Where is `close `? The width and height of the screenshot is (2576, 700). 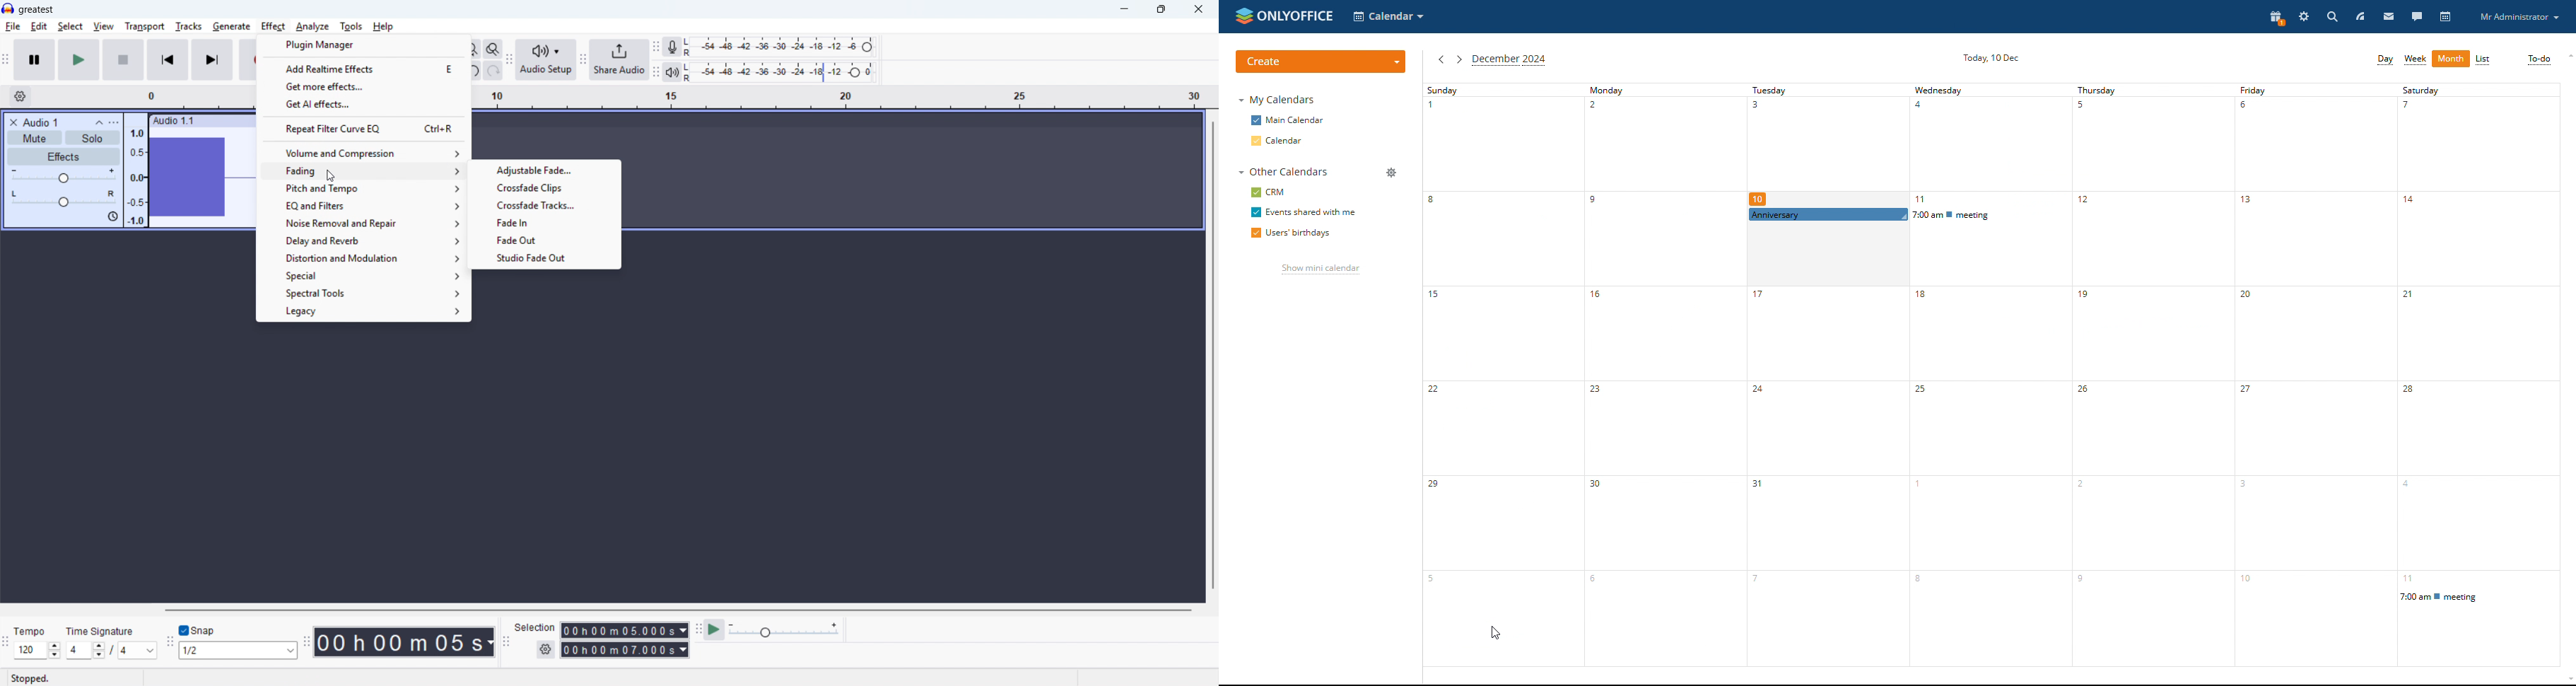
close  is located at coordinates (1198, 10).